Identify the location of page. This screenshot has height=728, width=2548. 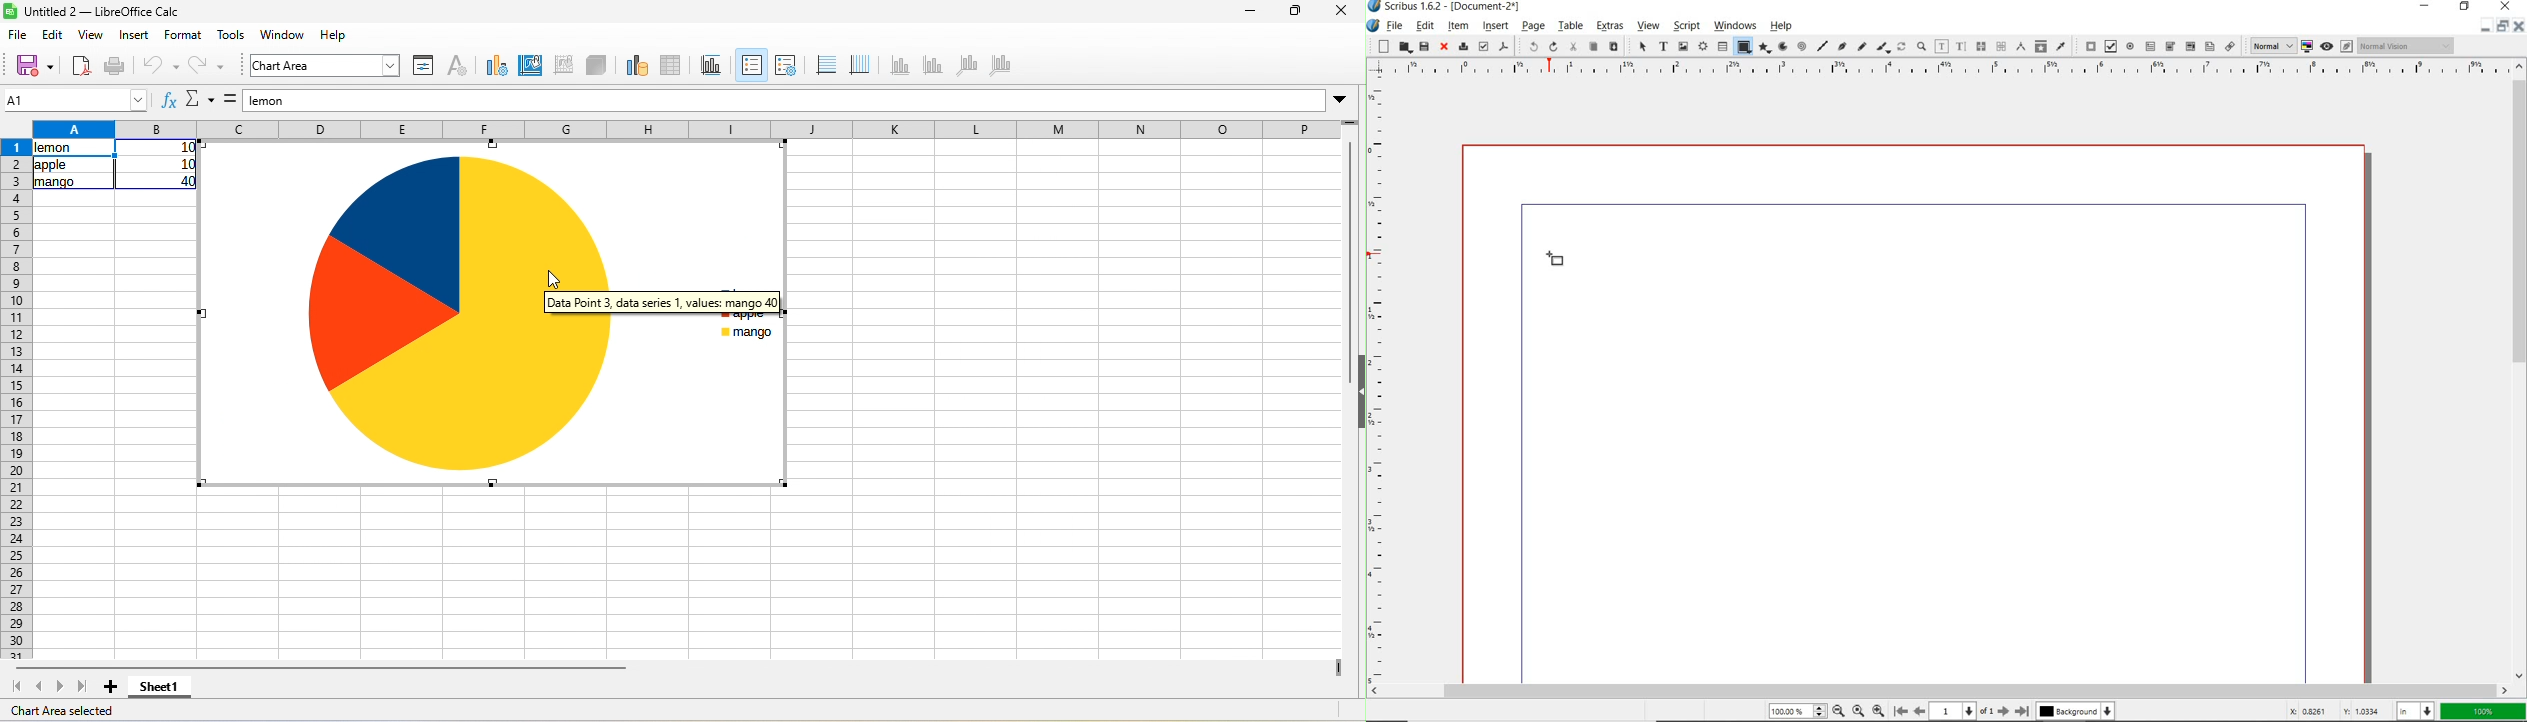
(1533, 26).